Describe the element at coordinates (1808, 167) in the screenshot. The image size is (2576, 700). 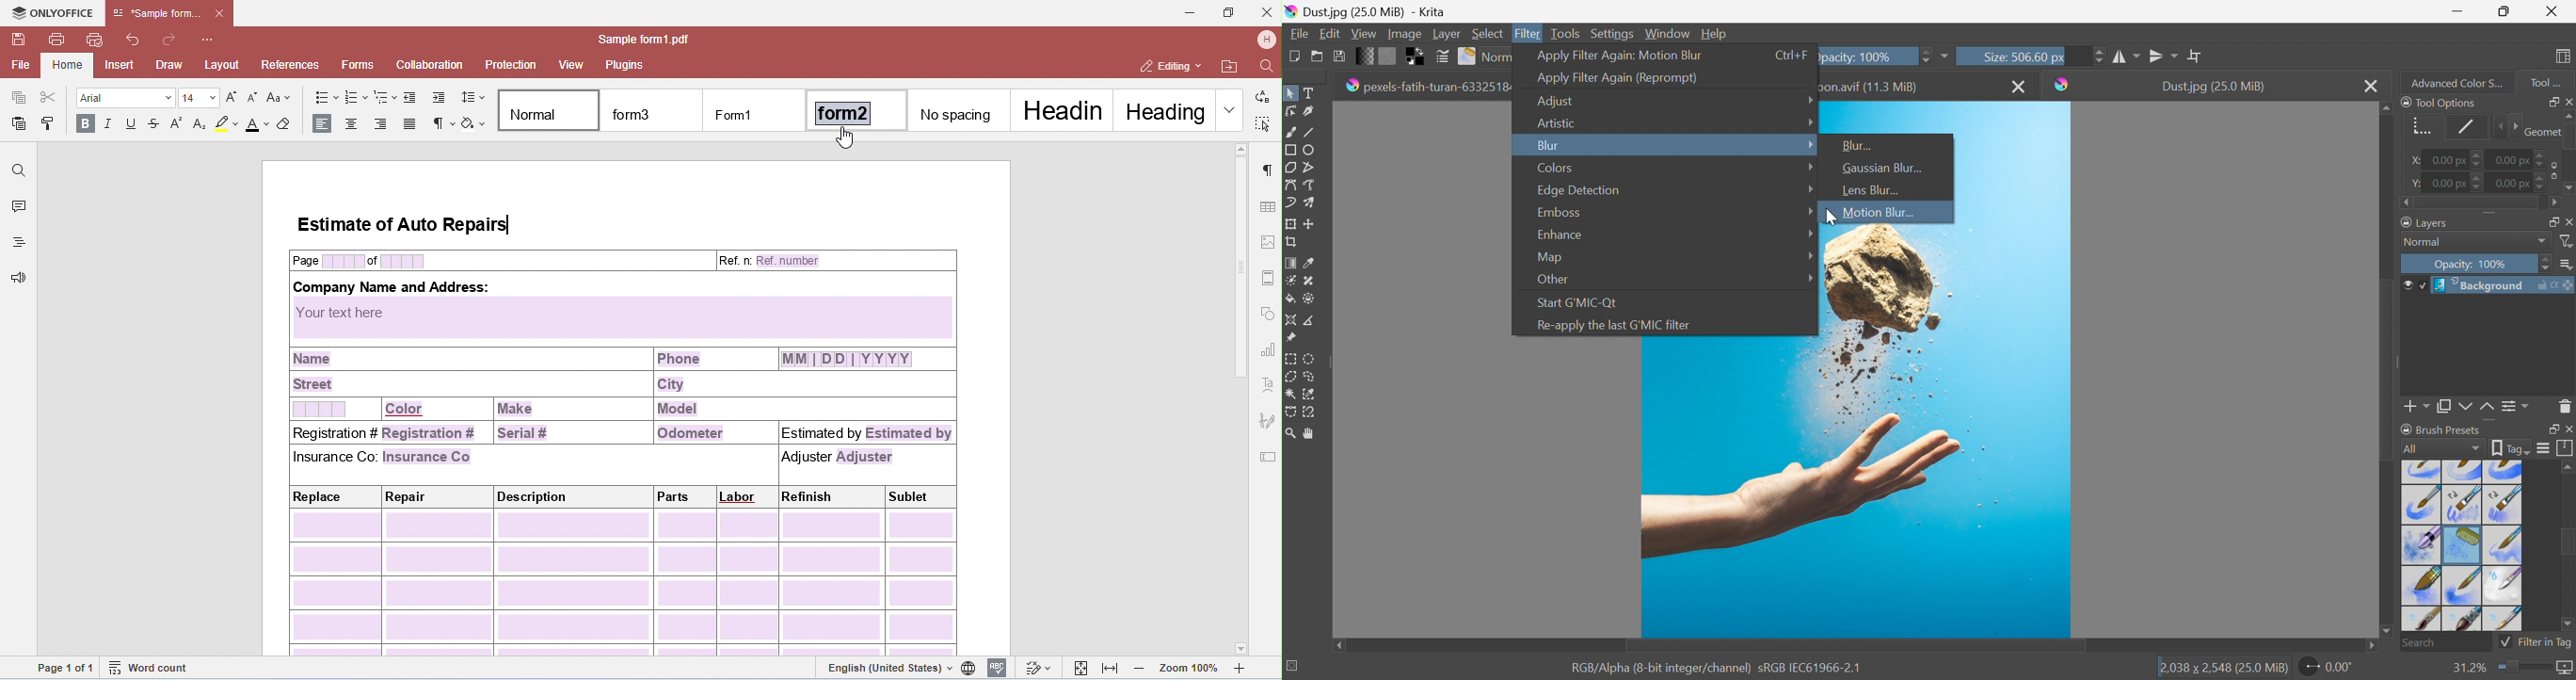
I see `Drop Down` at that location.